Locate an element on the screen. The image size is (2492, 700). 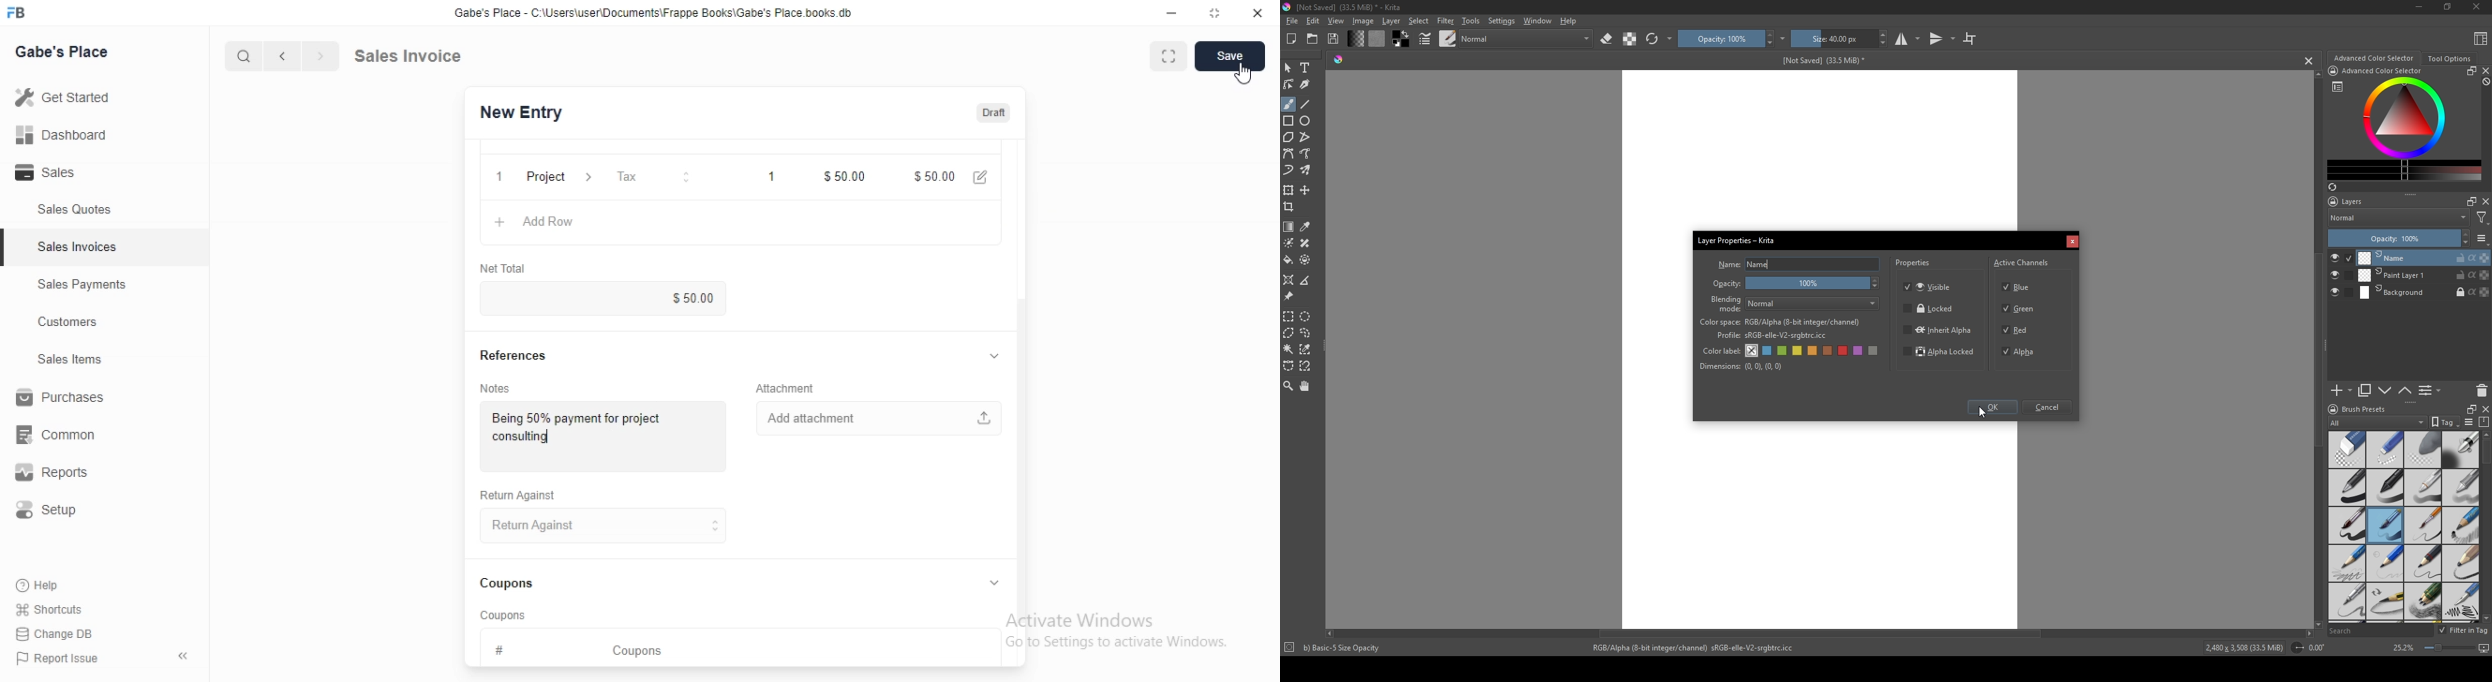
grey is located at coordinates (1875, 352).